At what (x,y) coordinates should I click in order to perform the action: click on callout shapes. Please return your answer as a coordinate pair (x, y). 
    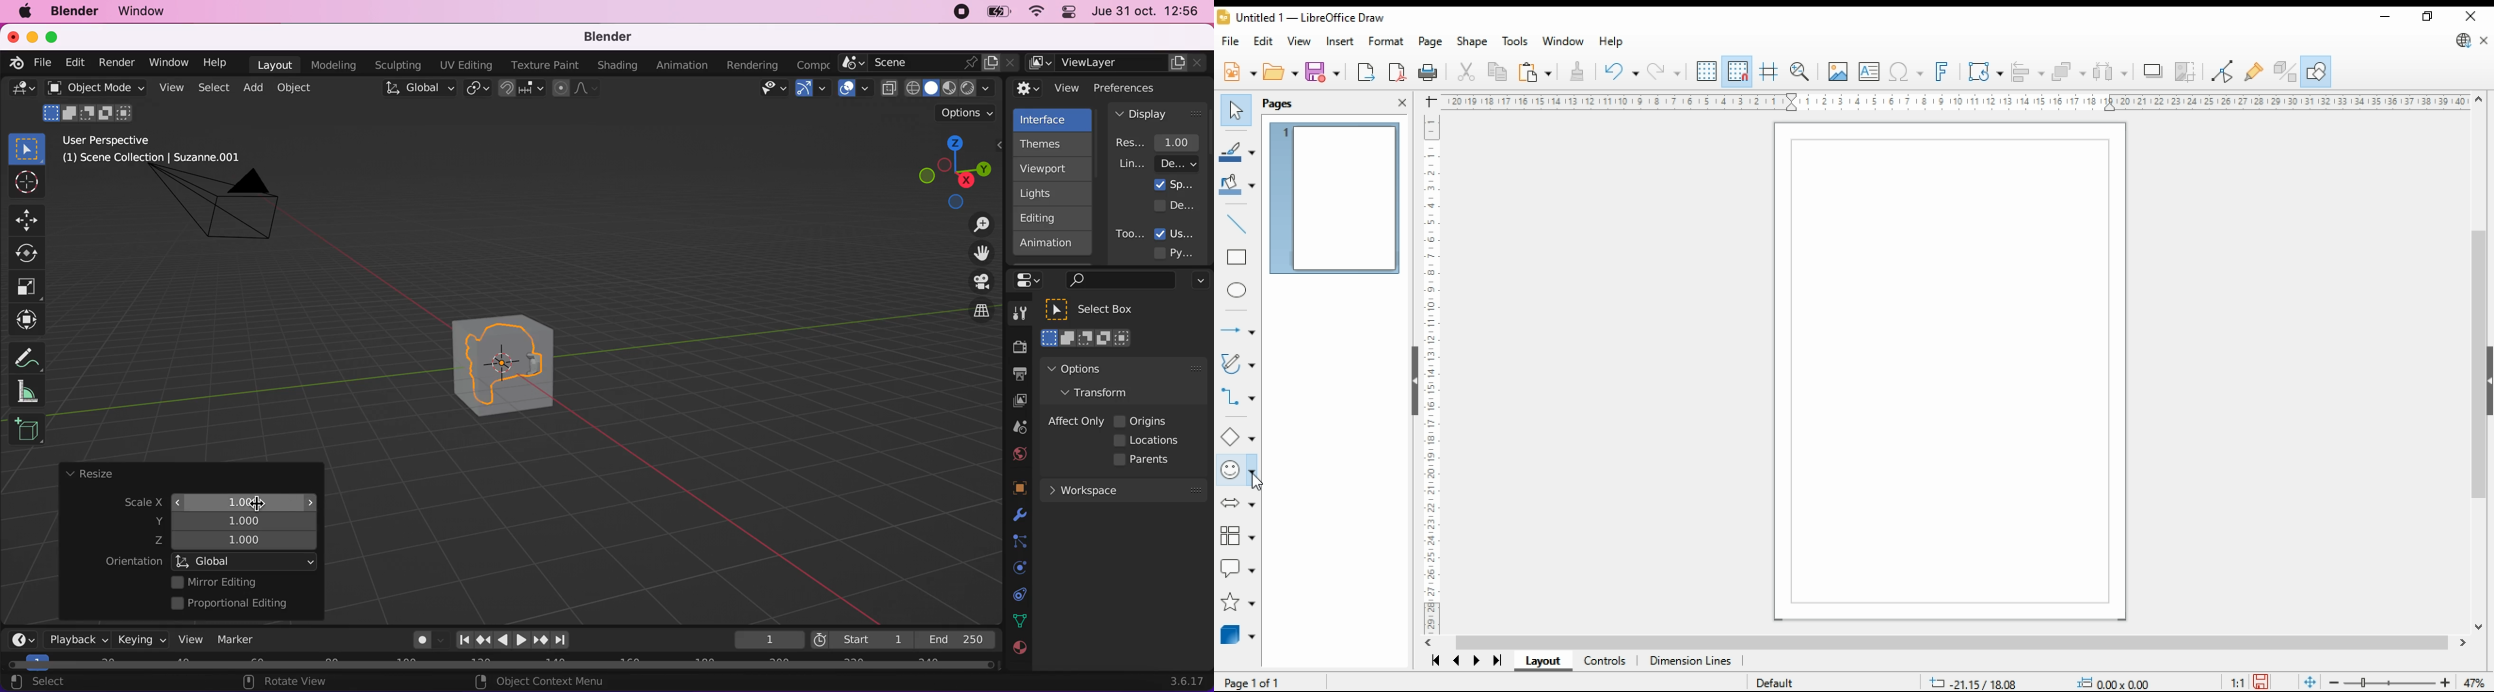
    Looking at the image, I should click on (1238, 564).